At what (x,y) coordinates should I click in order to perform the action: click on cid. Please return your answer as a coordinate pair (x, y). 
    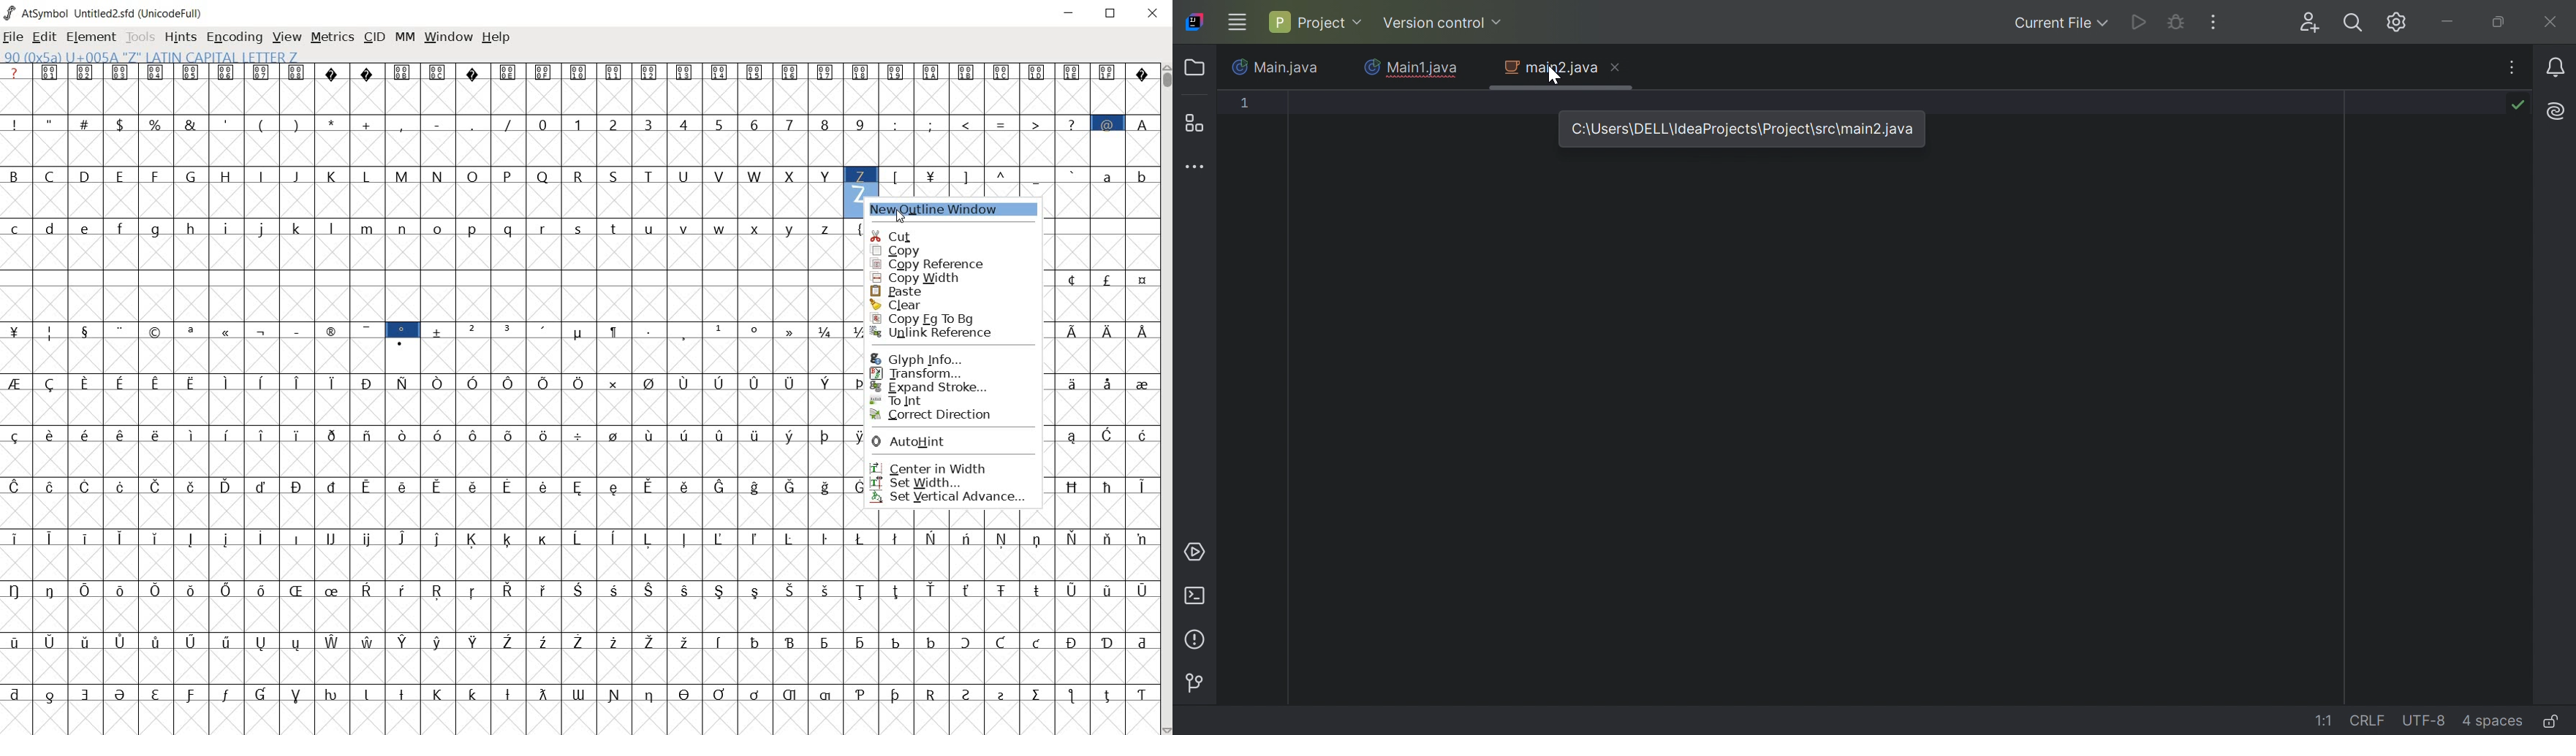
    Looking at the image, I should click on (374, 37).